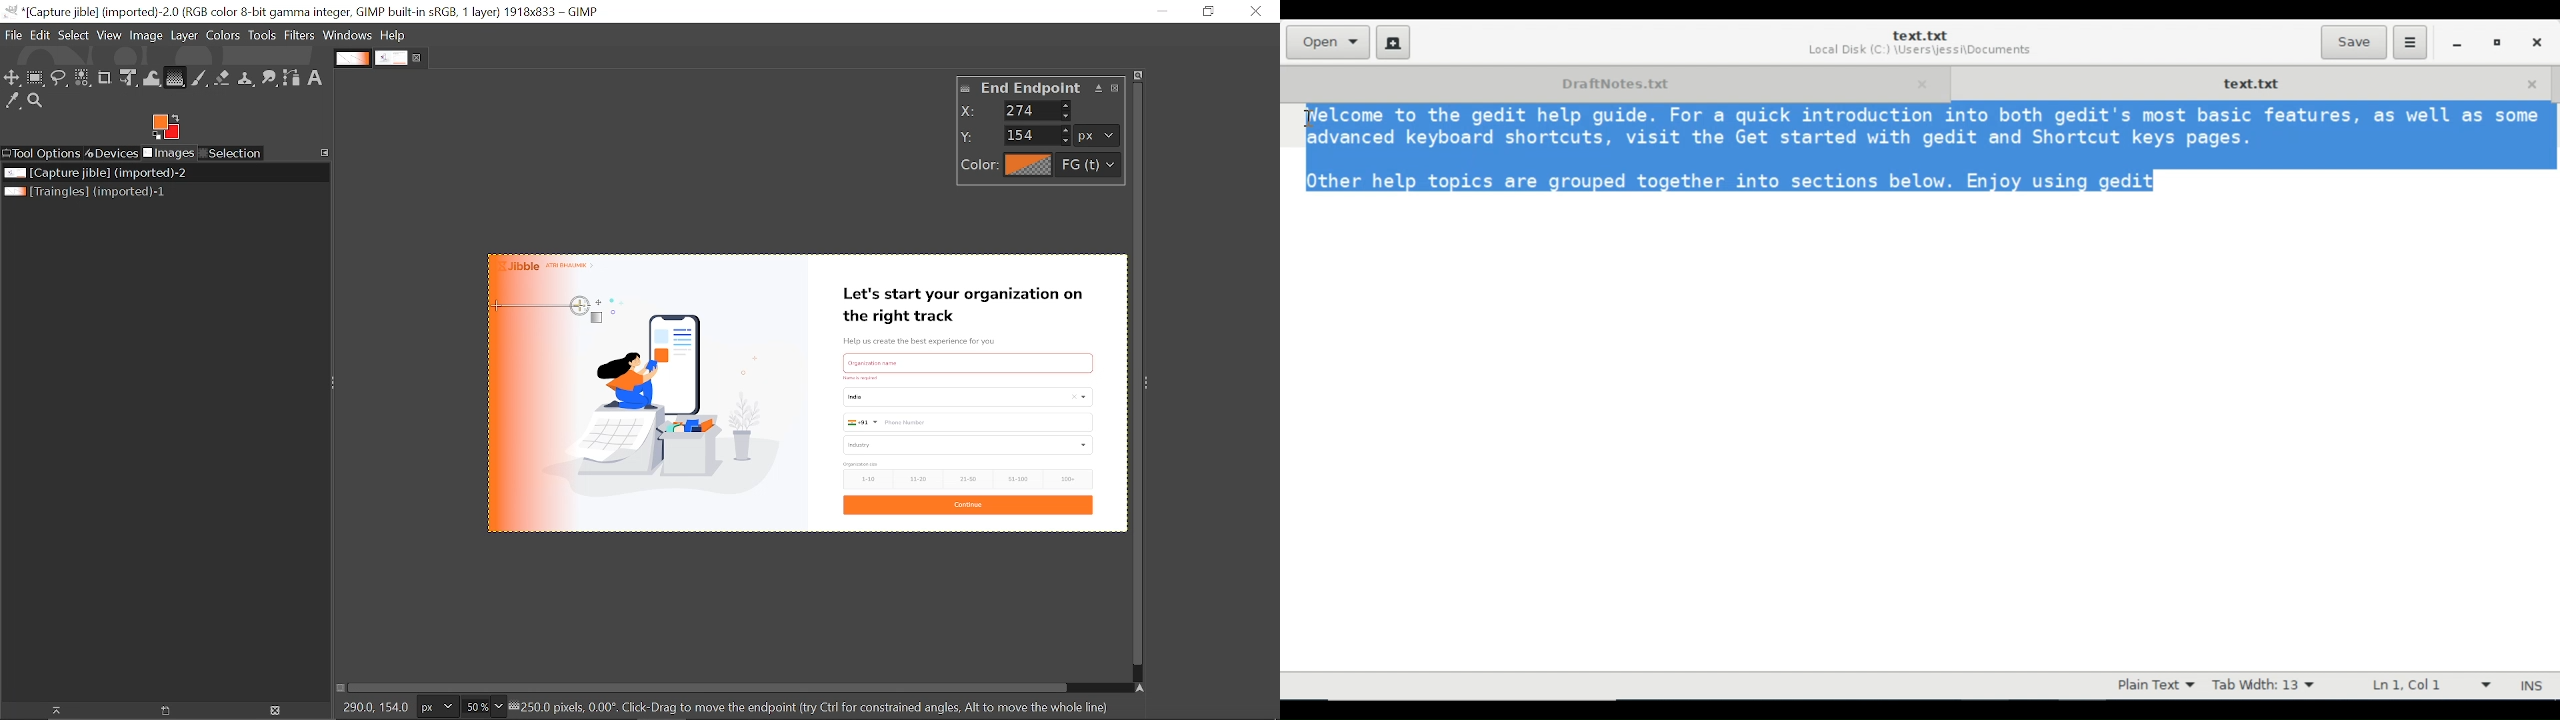  Describe the element at coordinates (201, 78) in the screenshot. I see `Paintbrush tool` at that location.